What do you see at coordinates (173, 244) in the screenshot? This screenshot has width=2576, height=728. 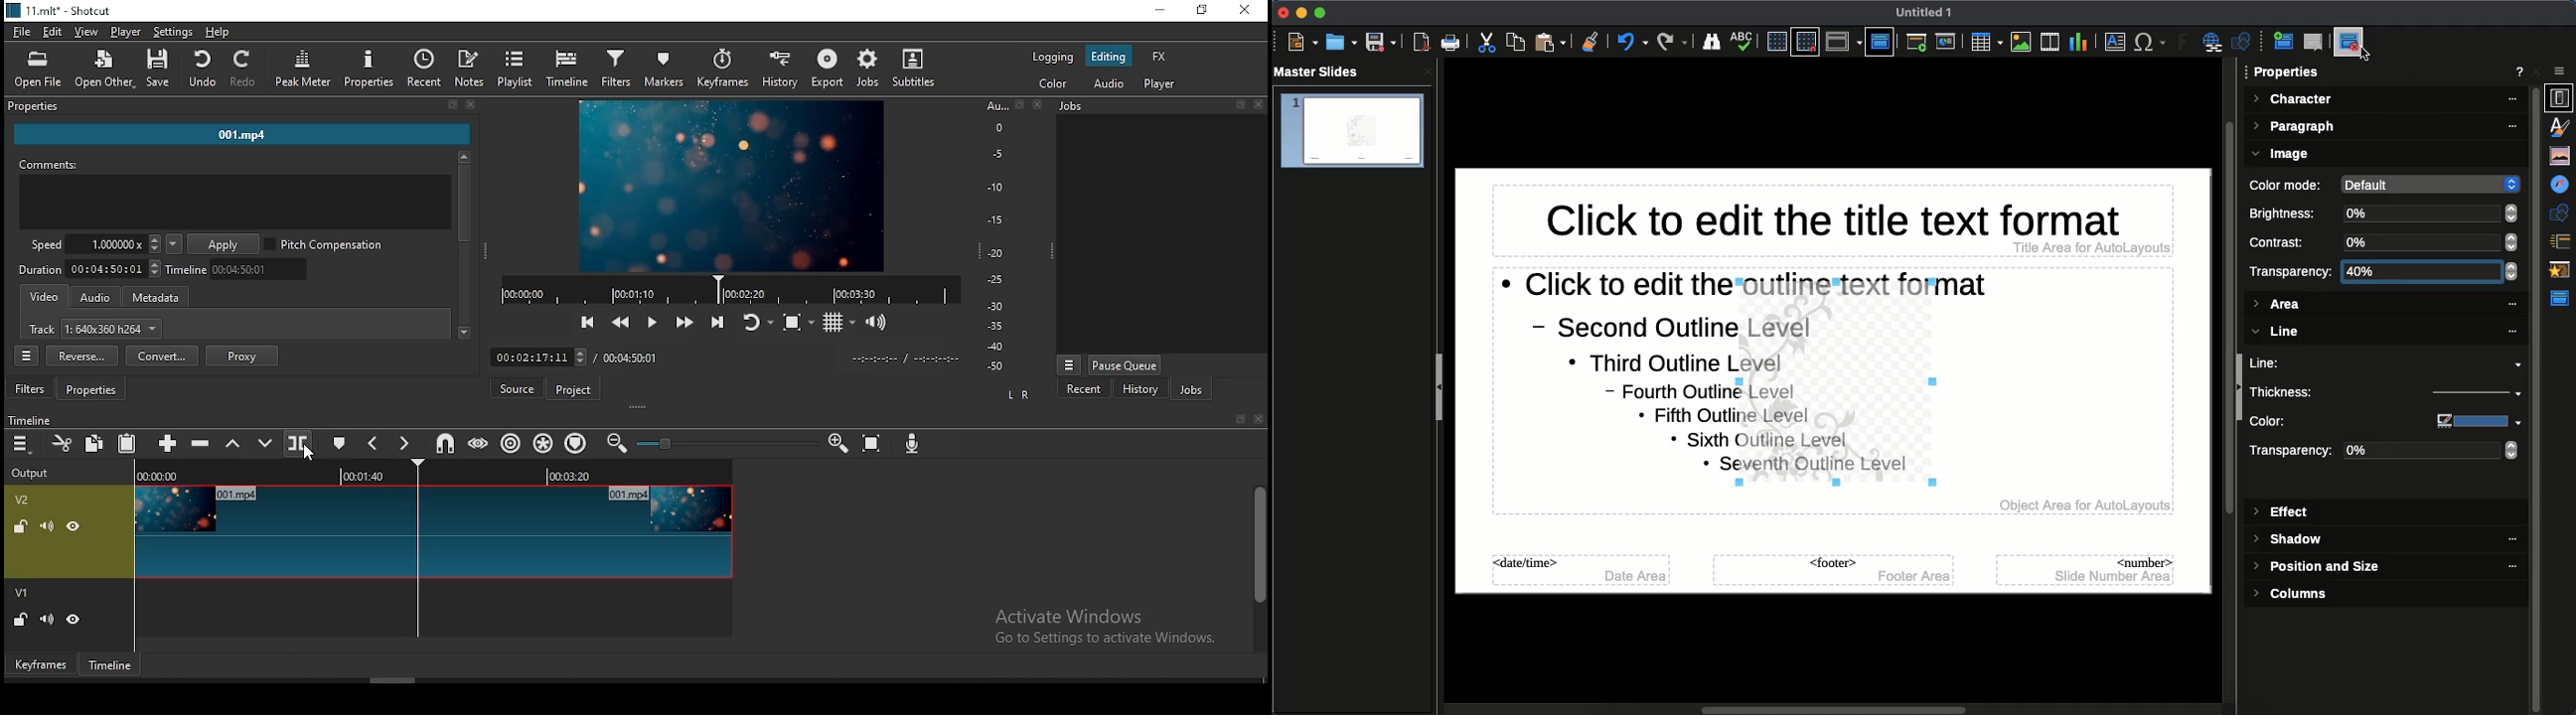 I see `playback speed presets` at bounding box center [173, 244].